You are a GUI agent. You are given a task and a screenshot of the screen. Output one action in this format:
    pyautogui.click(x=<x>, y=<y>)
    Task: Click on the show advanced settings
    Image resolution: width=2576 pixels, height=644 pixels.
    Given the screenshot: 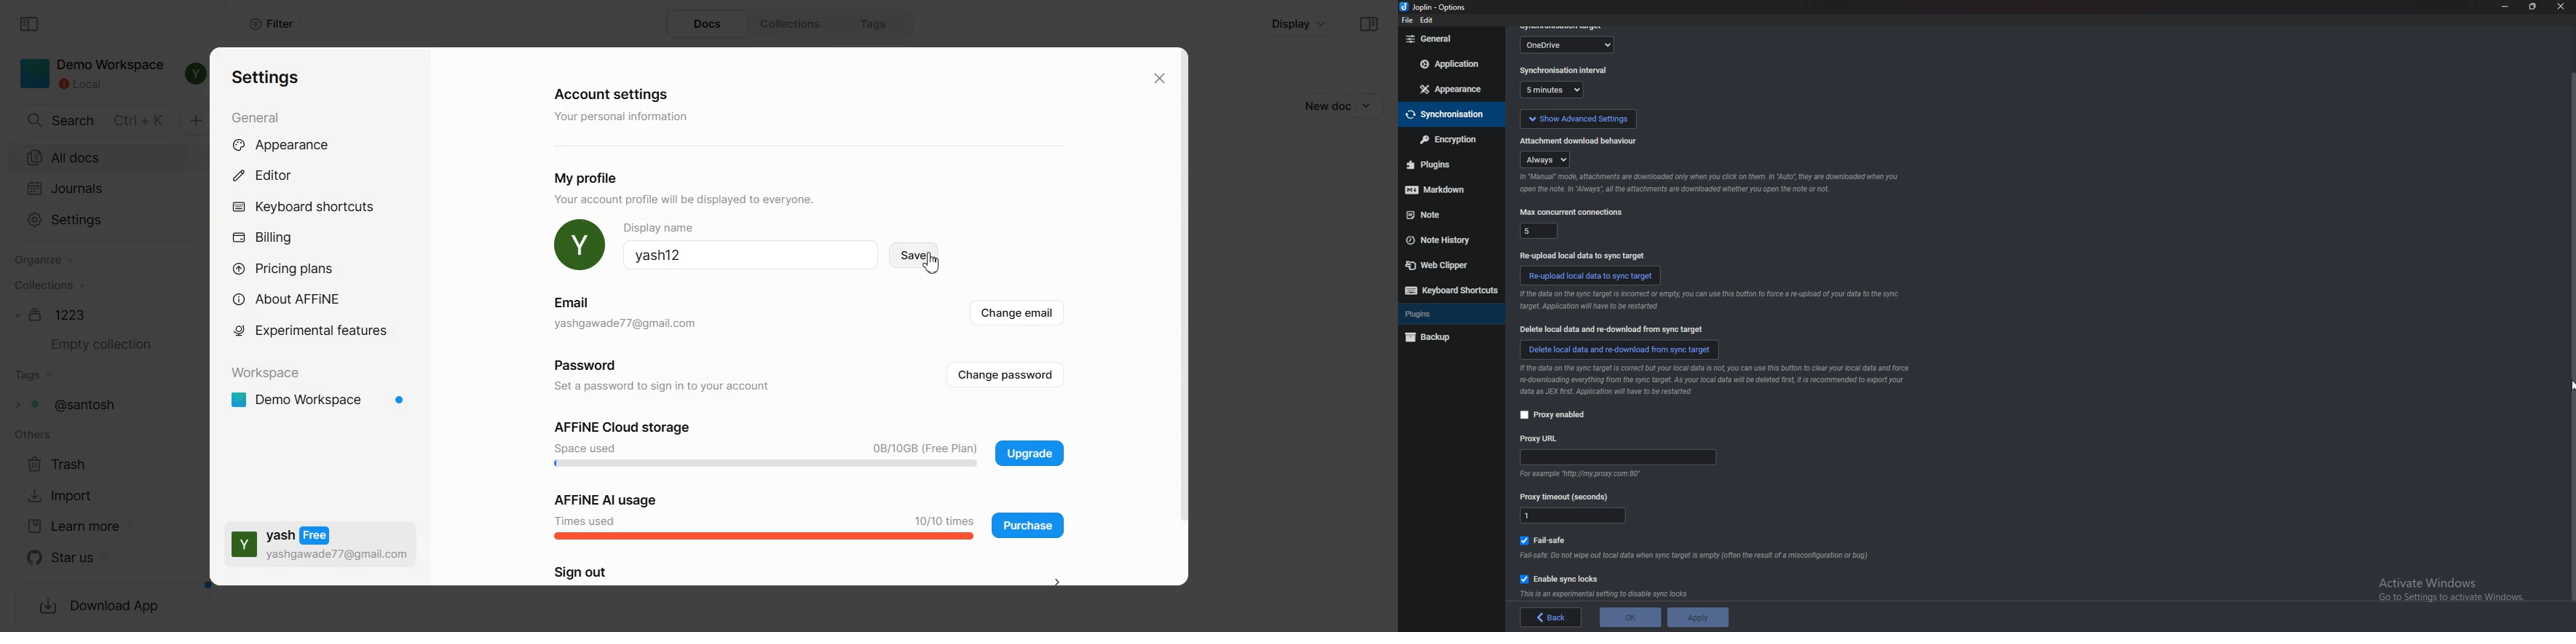 What is the action you would take?
    pyautogui.click(x=1577, y=117)
    